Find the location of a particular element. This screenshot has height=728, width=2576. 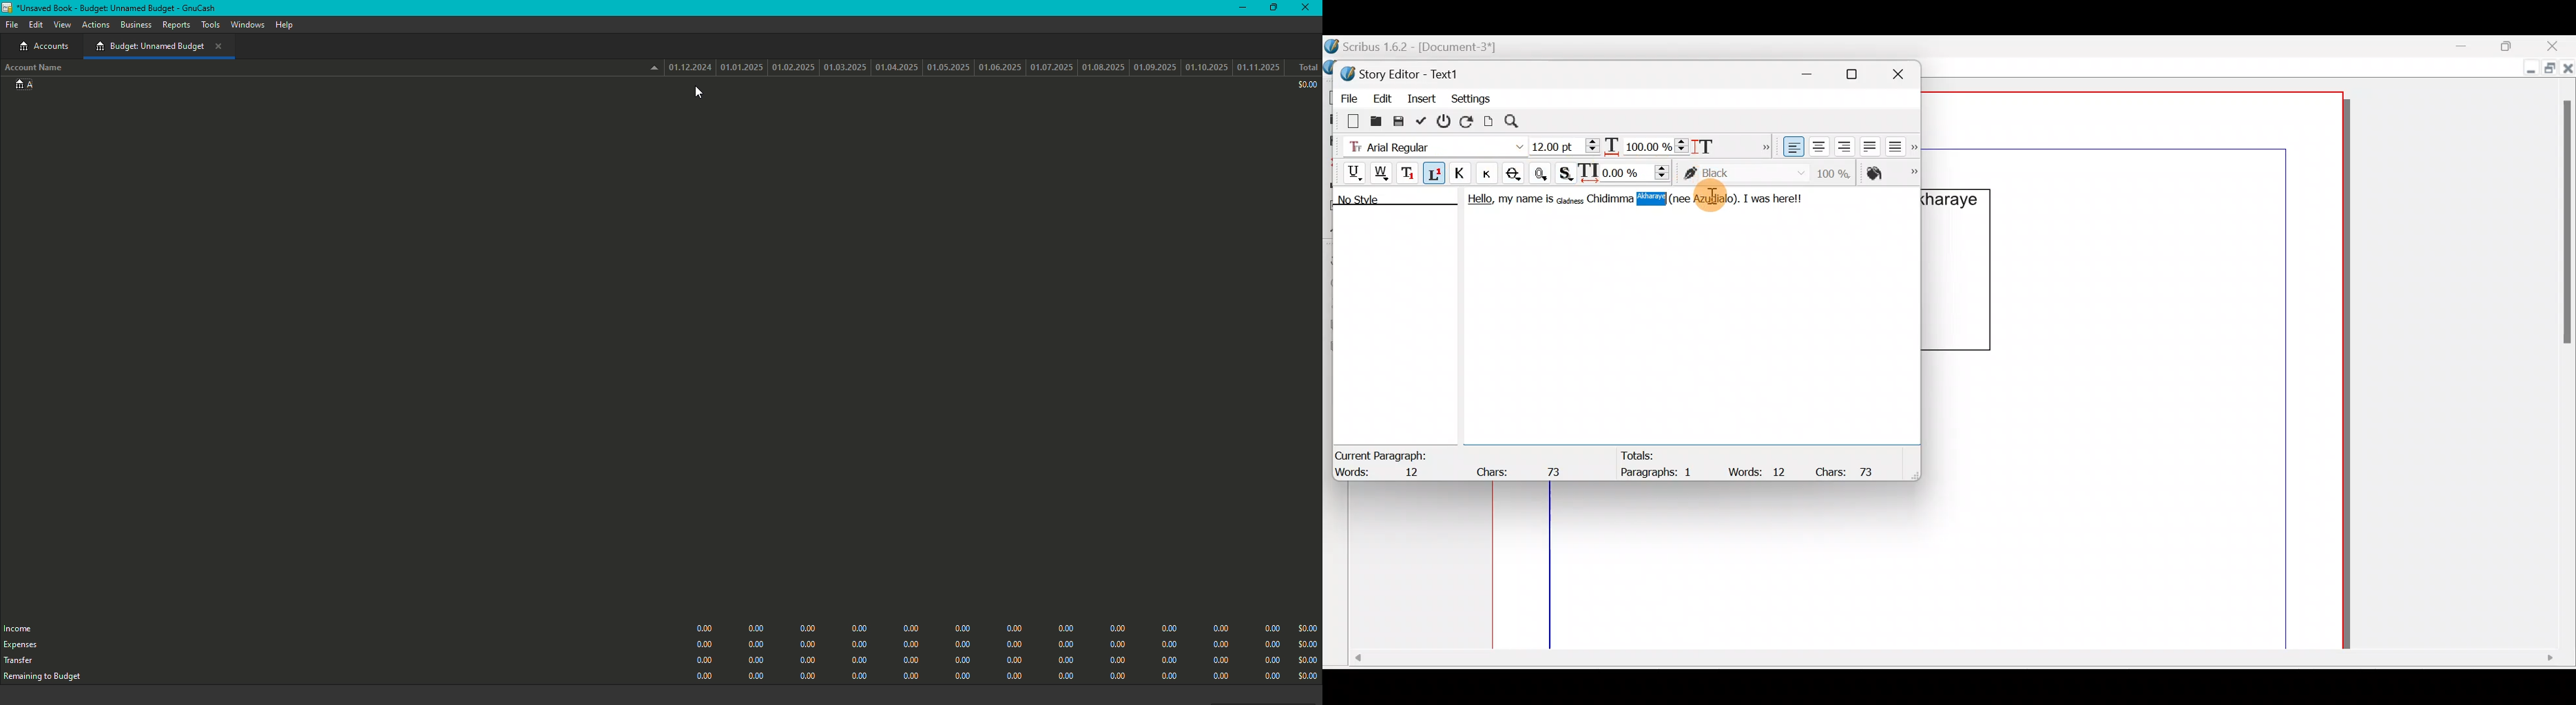

 is located at coordinates (1492, 173).